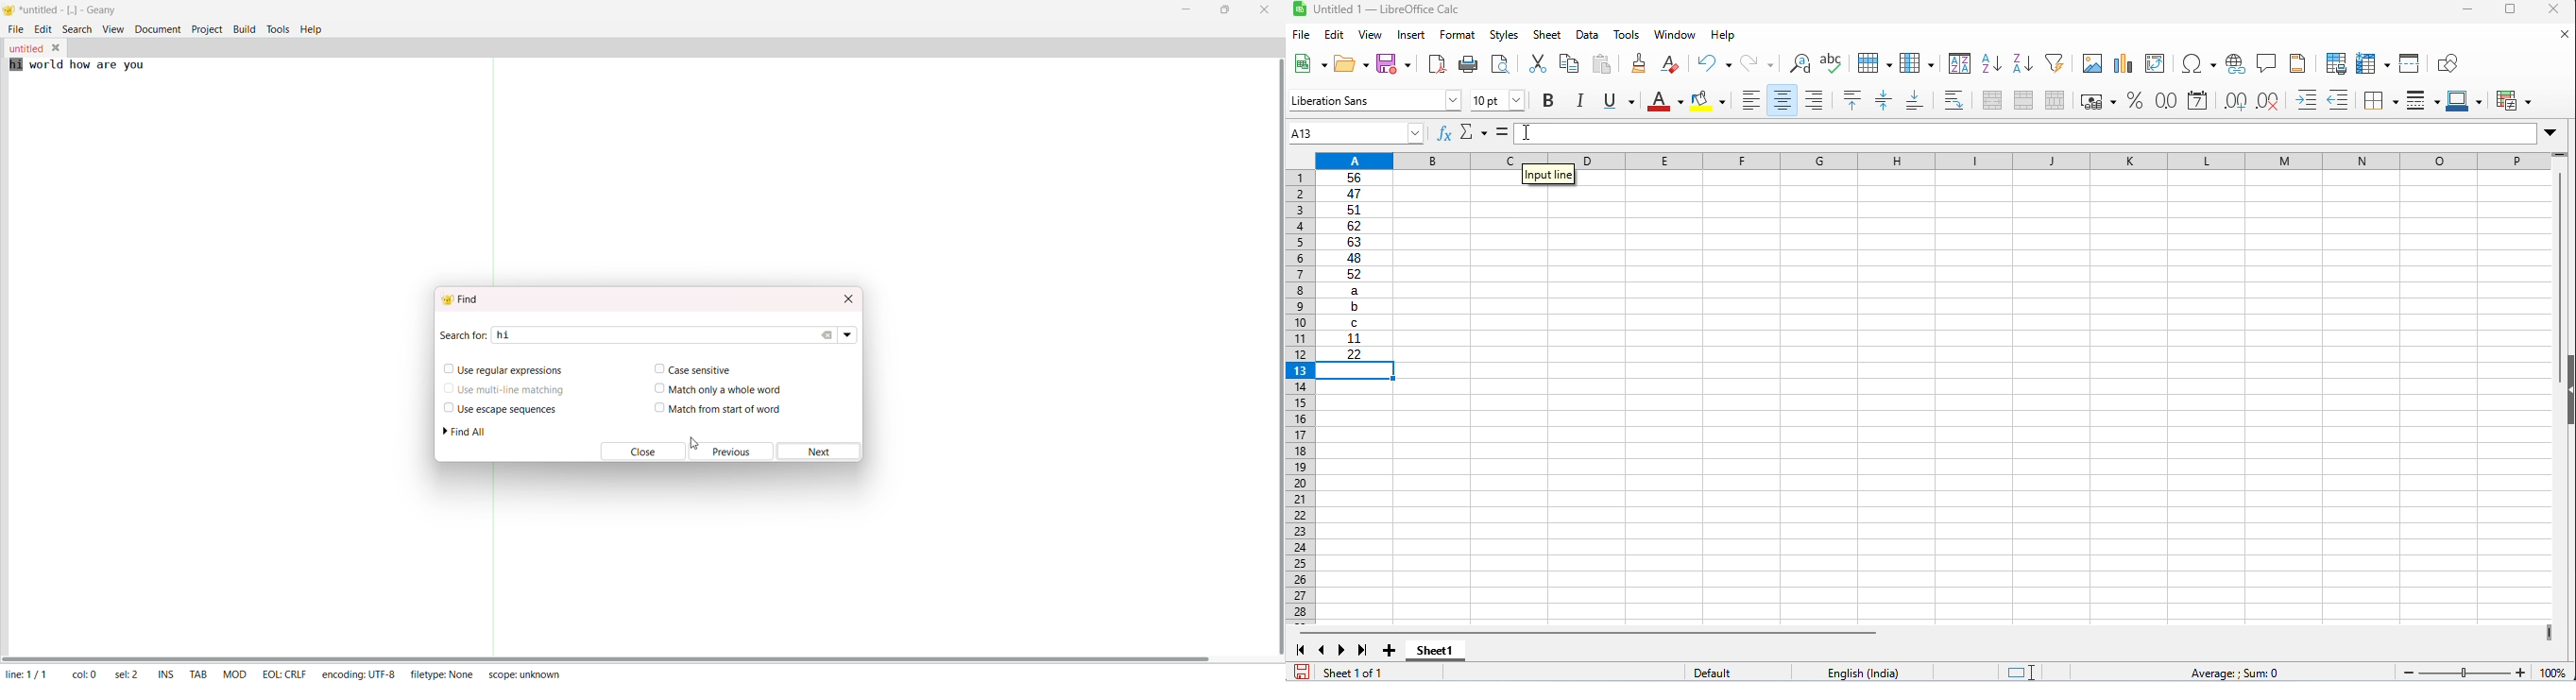  I want to click on Indicates standard selection, so click(2021, 673).